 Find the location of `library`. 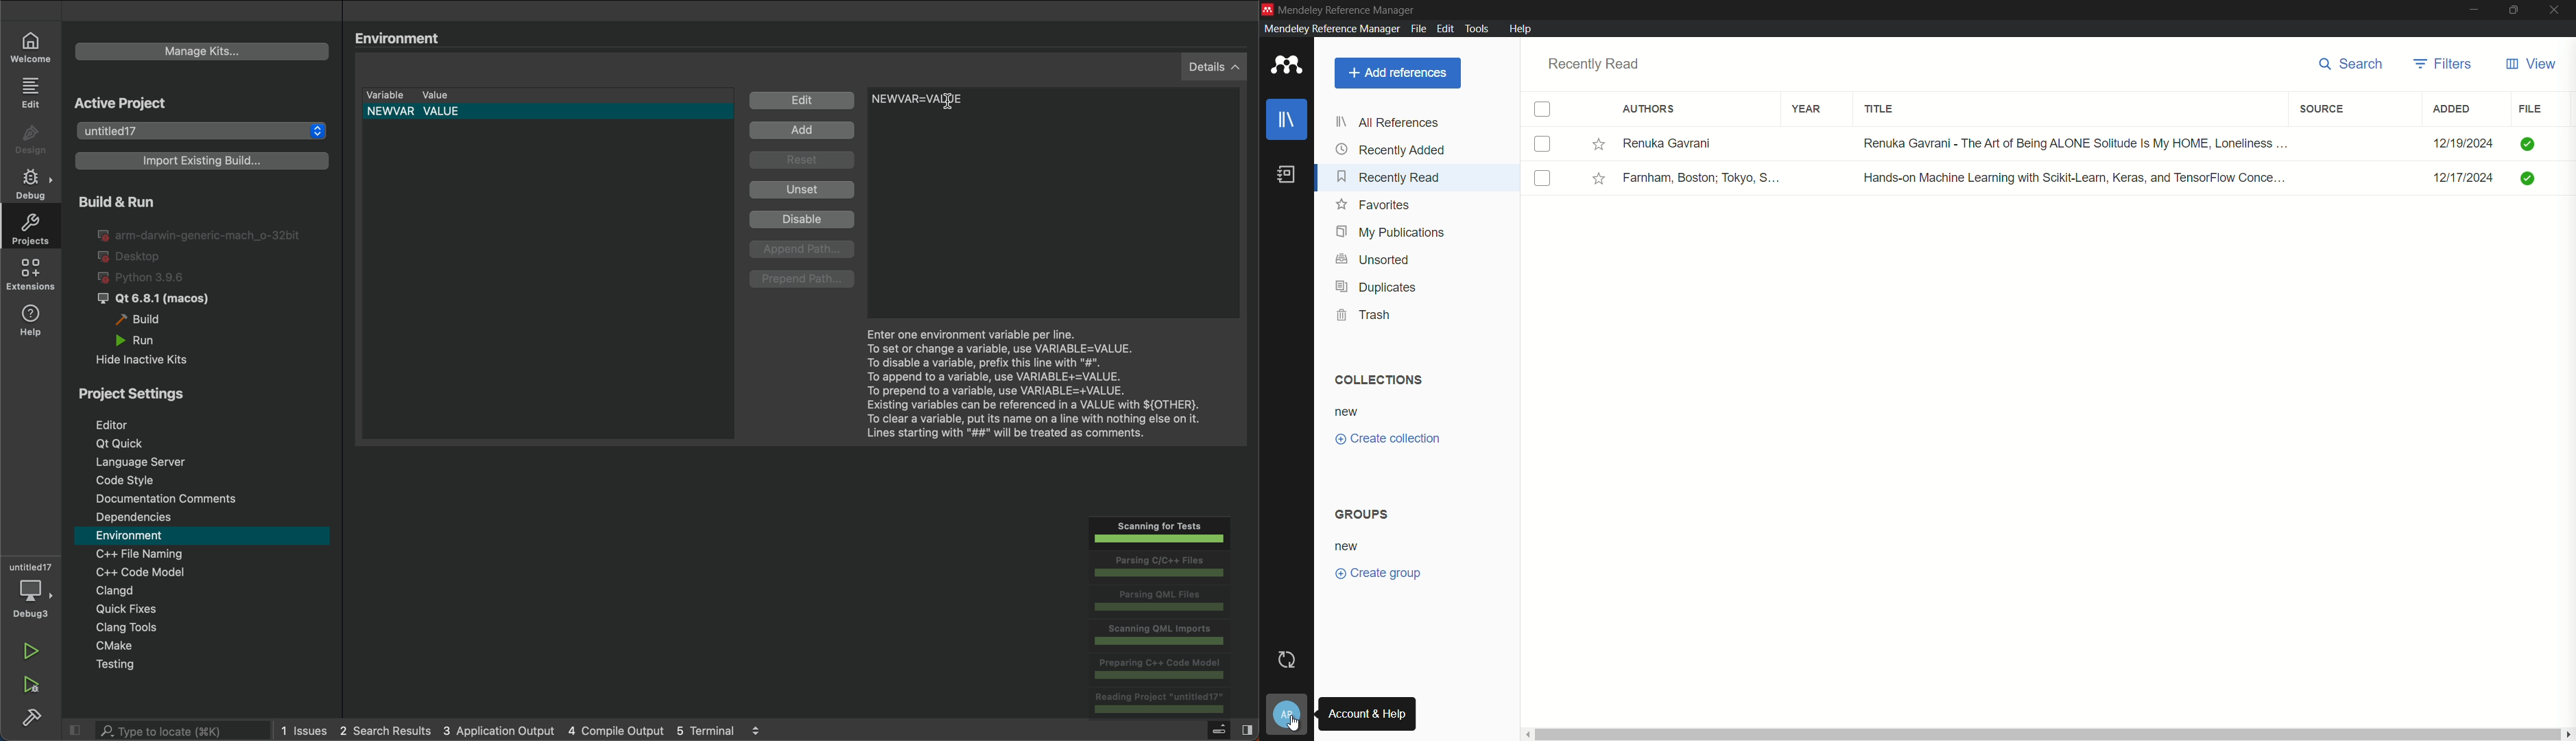

library is located at coordinates (1288, 119).